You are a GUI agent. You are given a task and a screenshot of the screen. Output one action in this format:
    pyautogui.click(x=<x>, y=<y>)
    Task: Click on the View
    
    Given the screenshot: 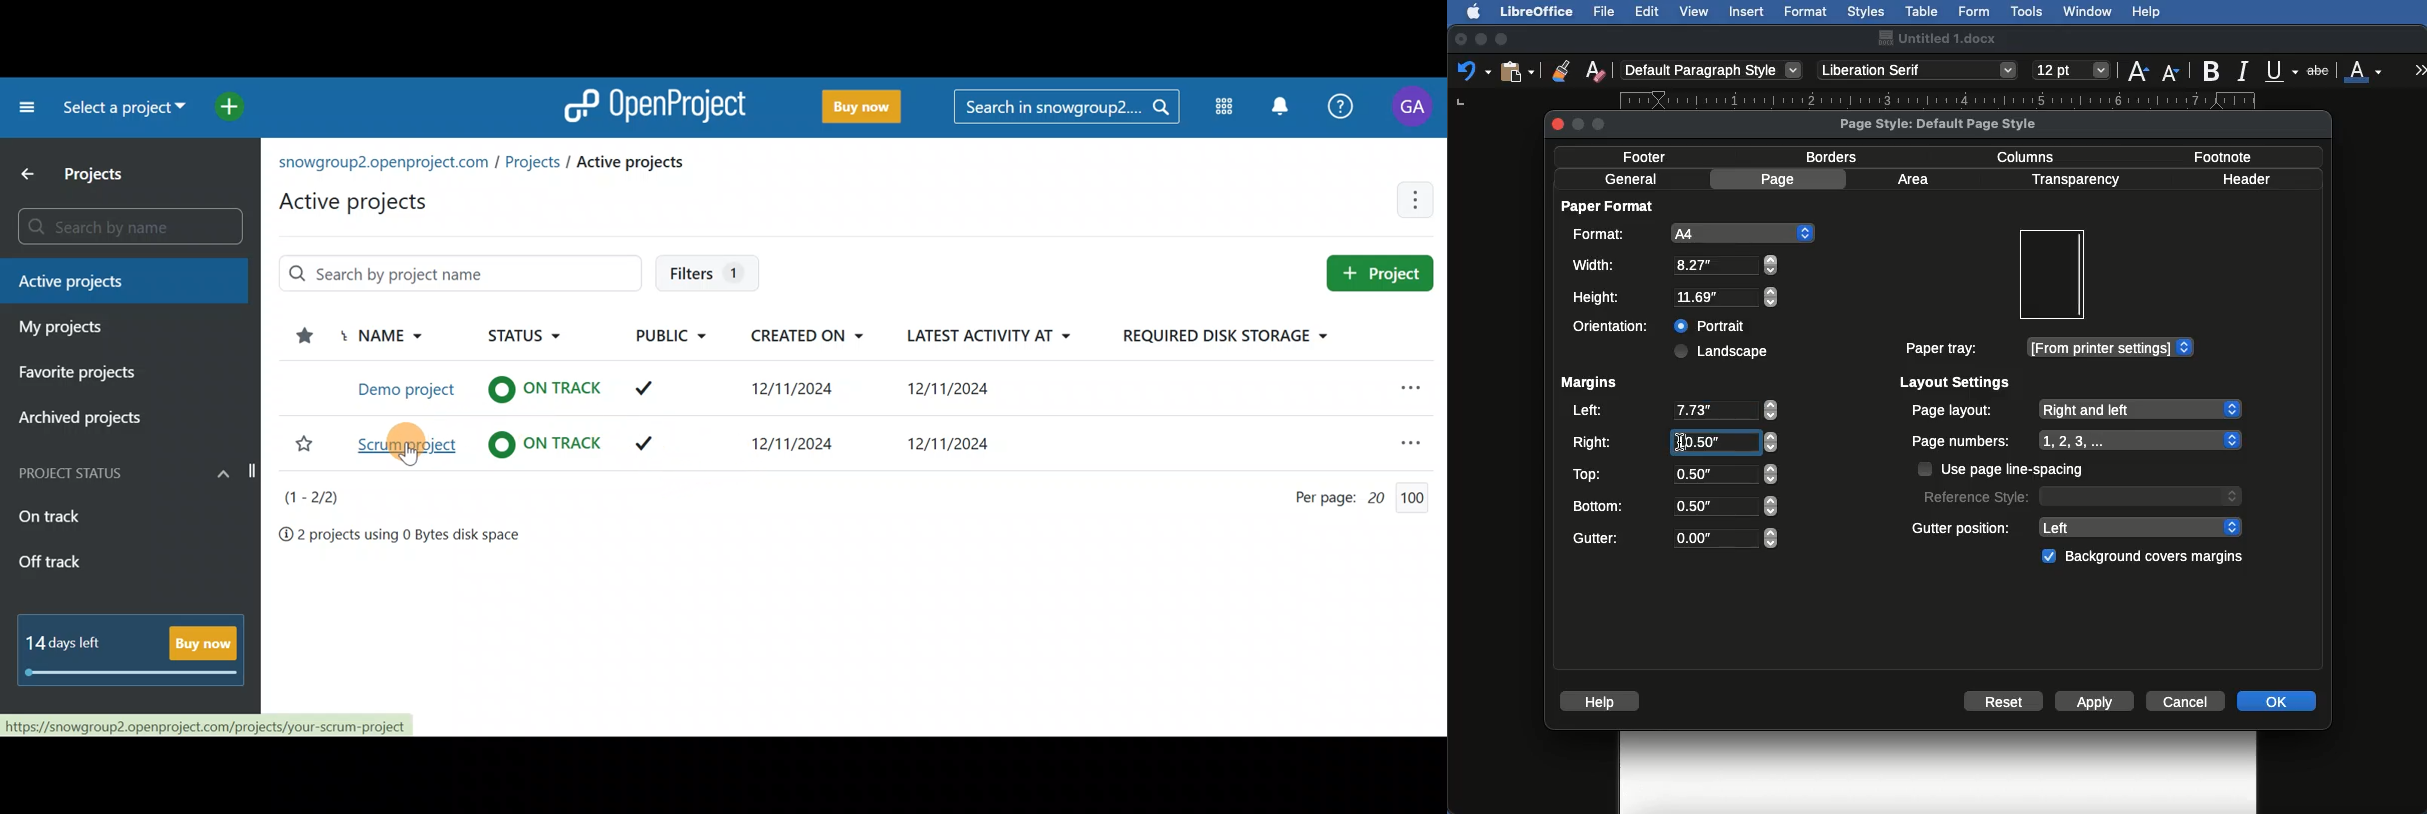 What is the action you would take?
    pyautogui.click(x=1695, y=11)
    